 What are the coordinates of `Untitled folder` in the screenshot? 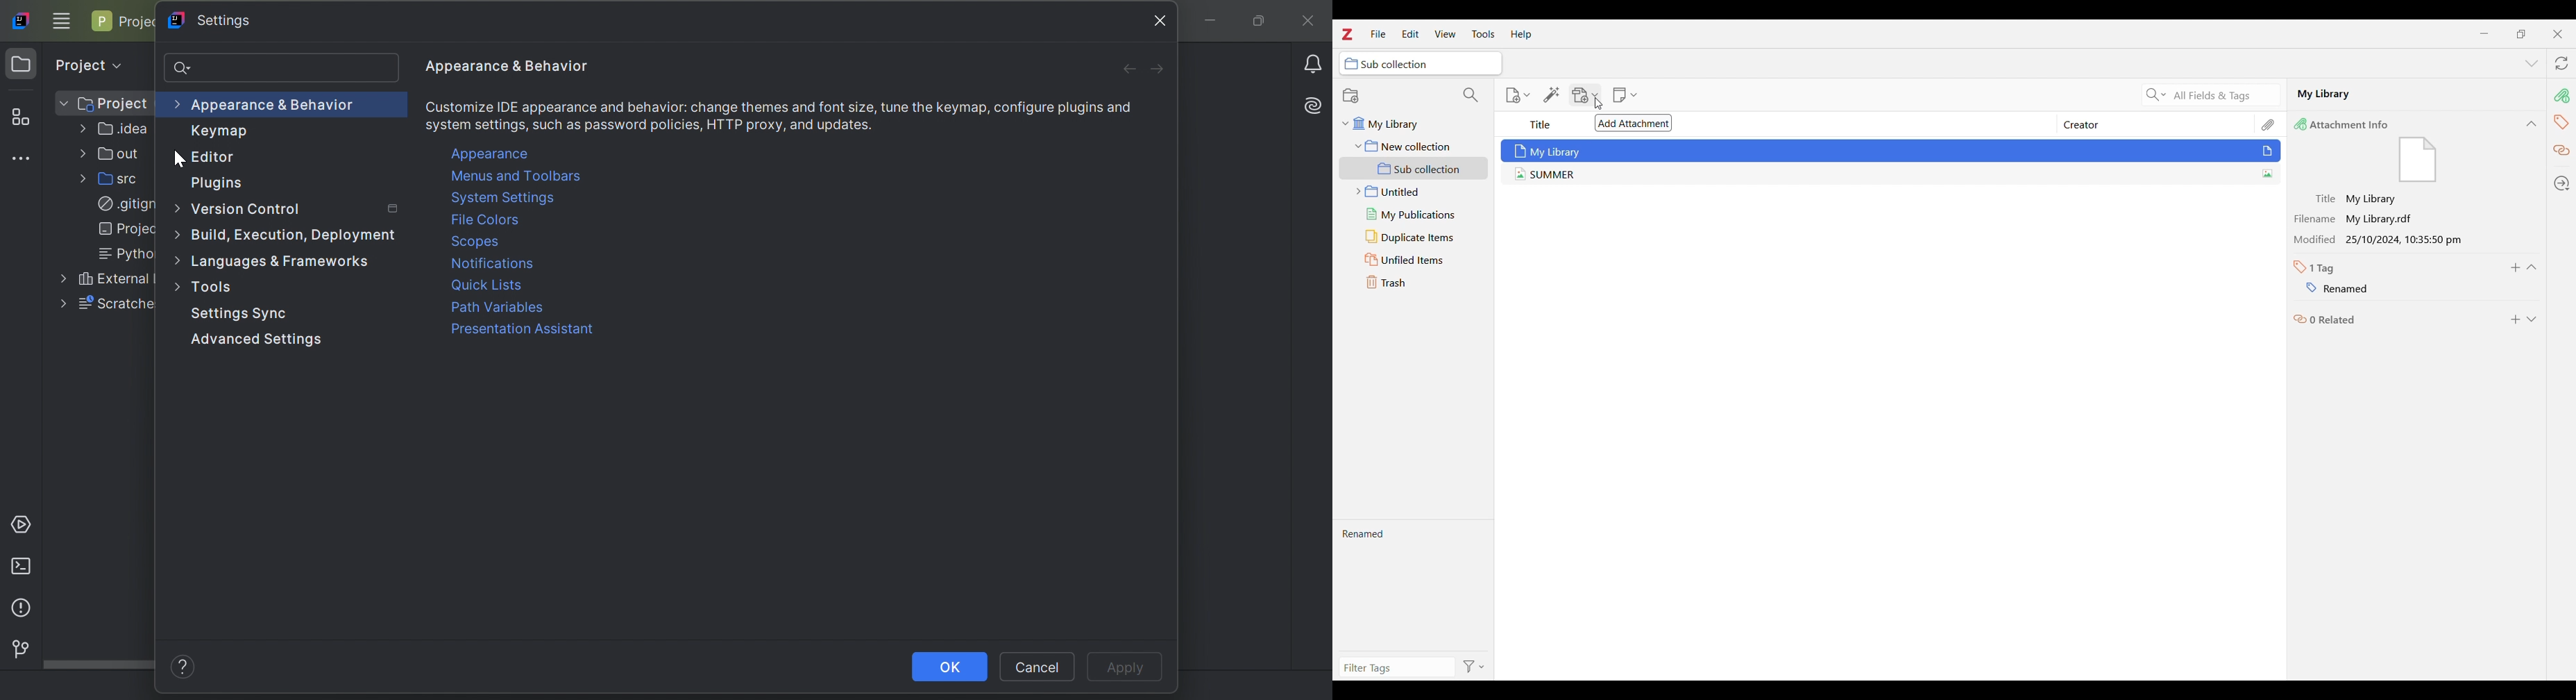 It's located at (1417, 192).